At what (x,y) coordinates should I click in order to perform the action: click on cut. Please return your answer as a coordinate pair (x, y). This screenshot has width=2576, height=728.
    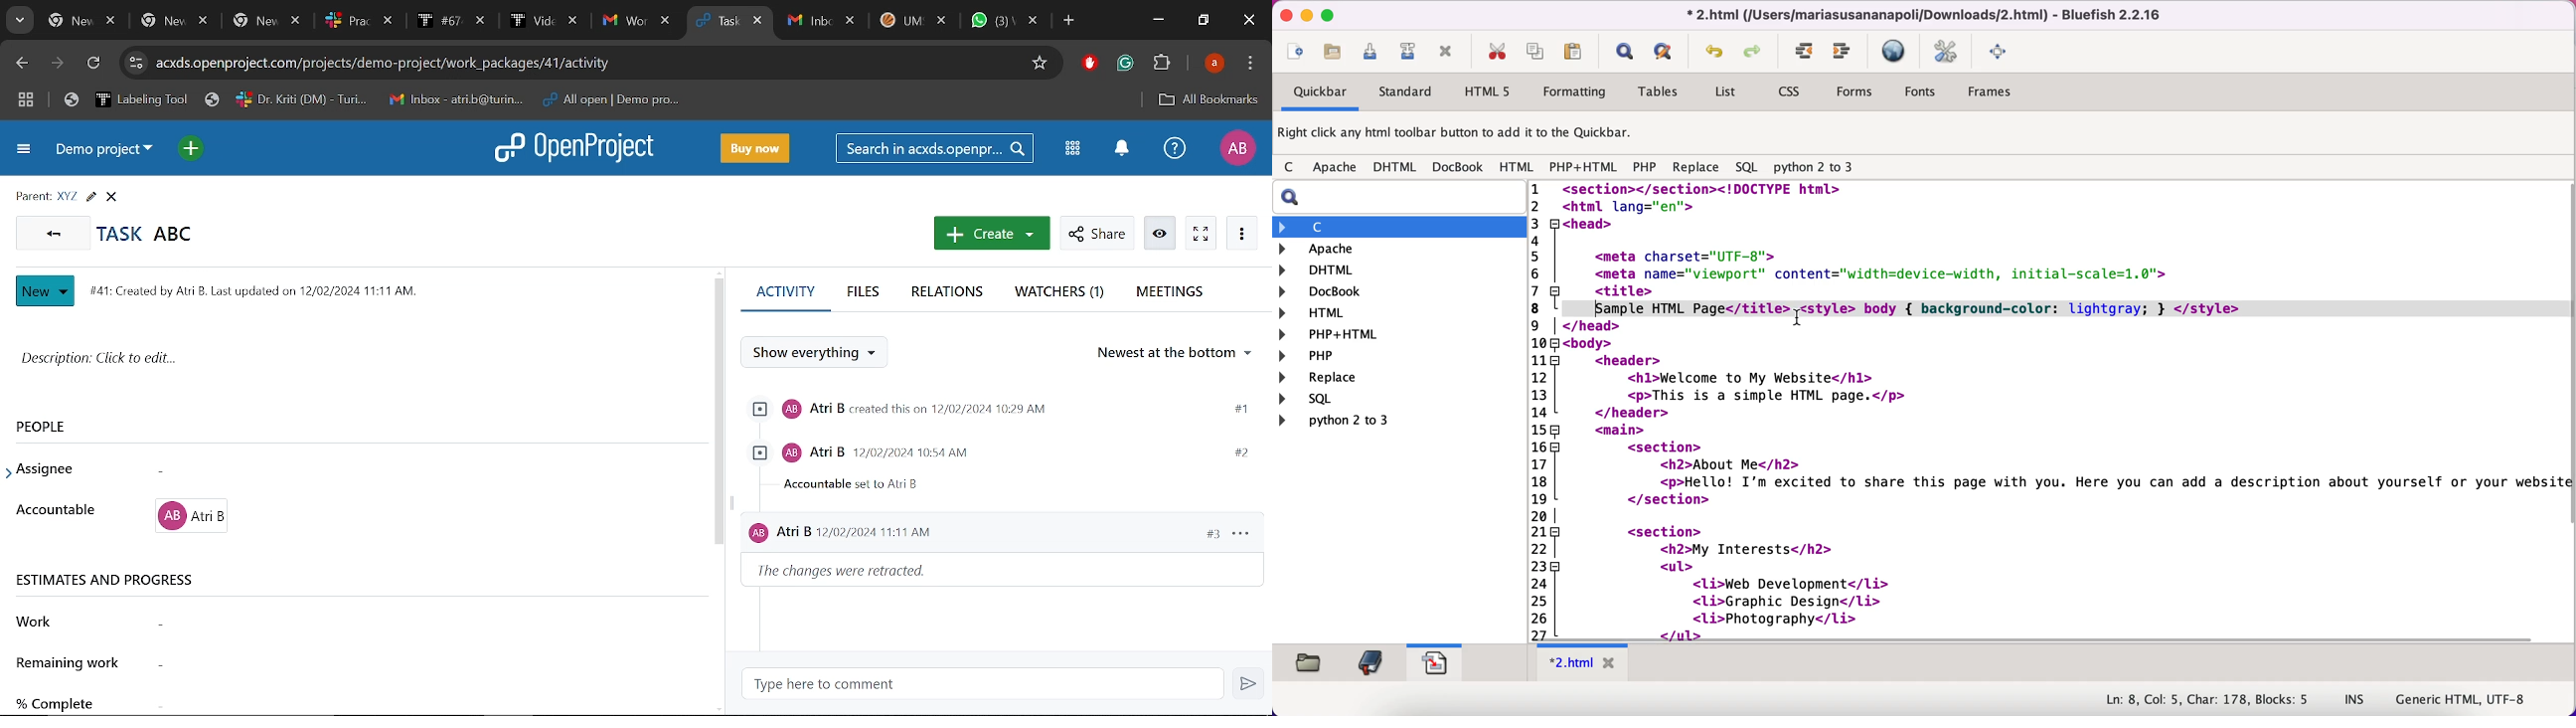
    Looking at the image, I should click on (1496, 52).